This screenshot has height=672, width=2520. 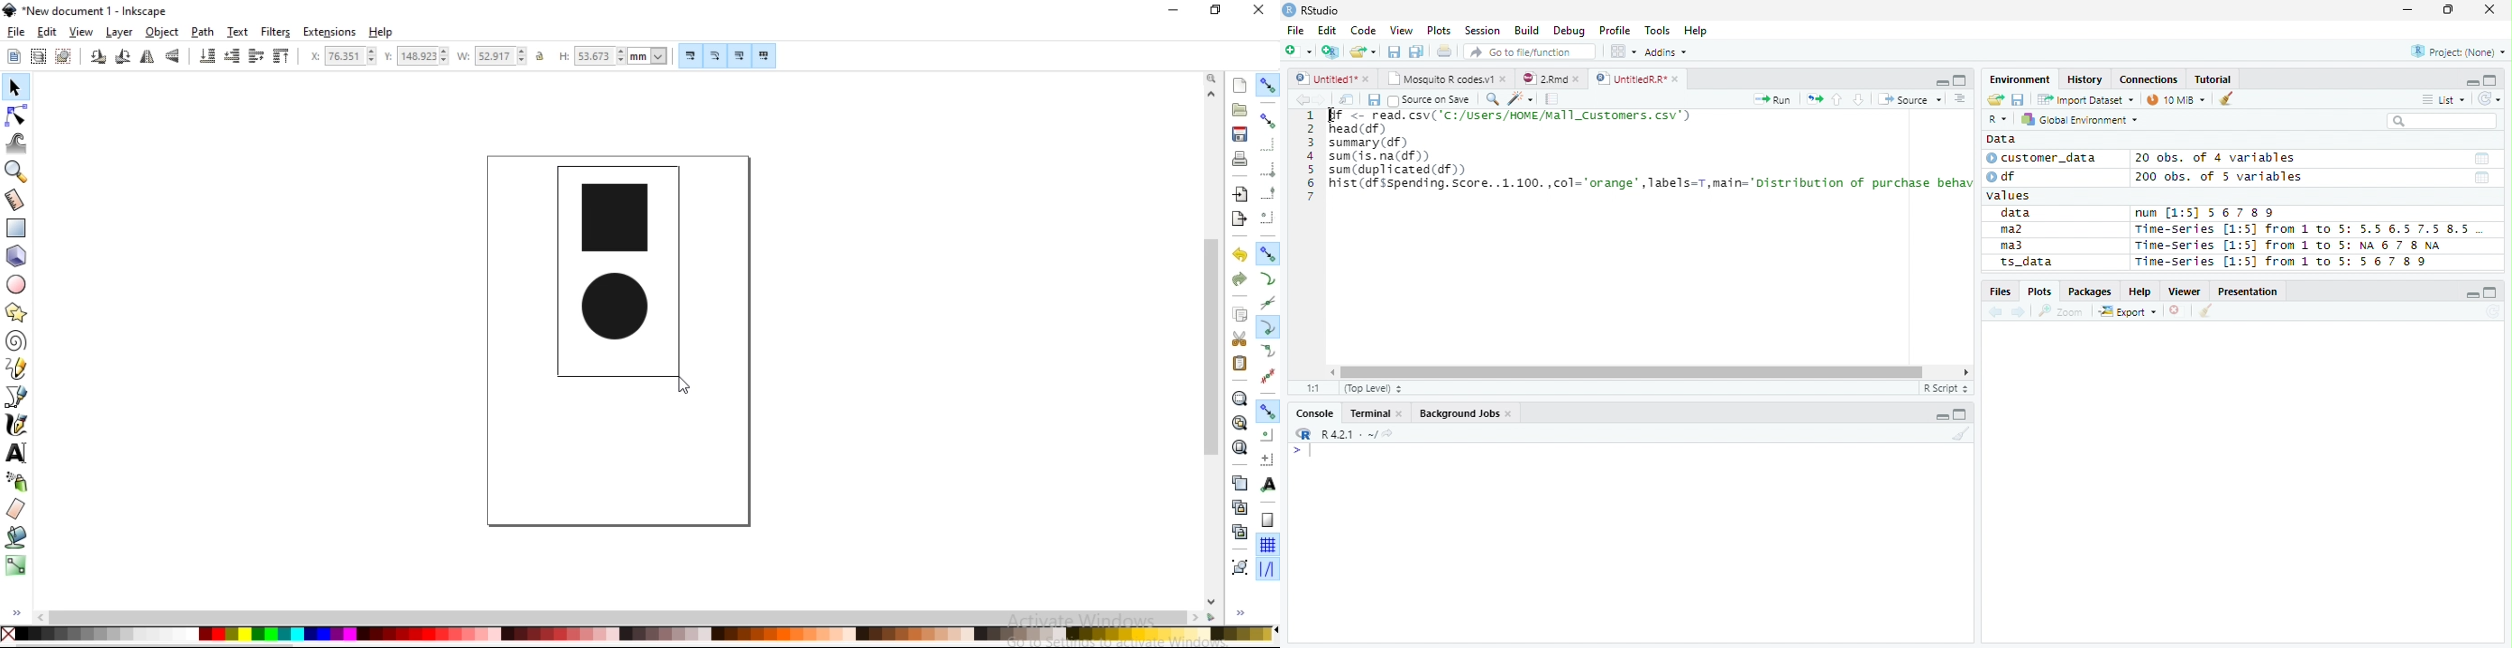 What do you see at coordinates (2149, 79) in the screenshot?
I see `Connections` at bounding box center [2149, 79].